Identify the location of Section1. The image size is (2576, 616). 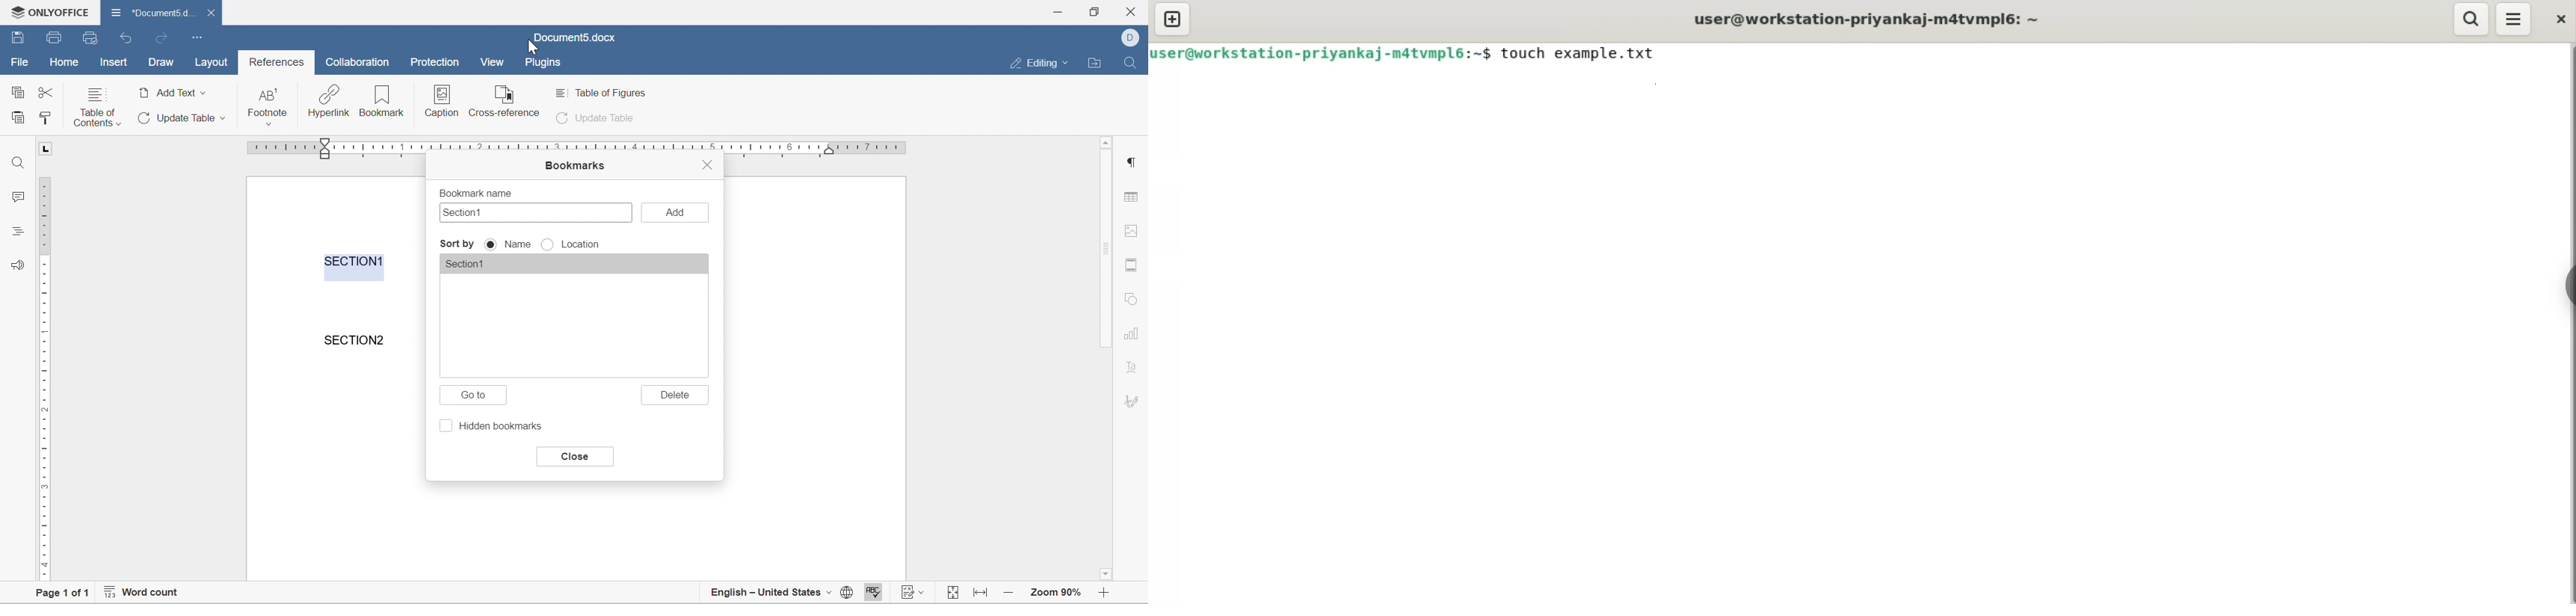
(474, 265).